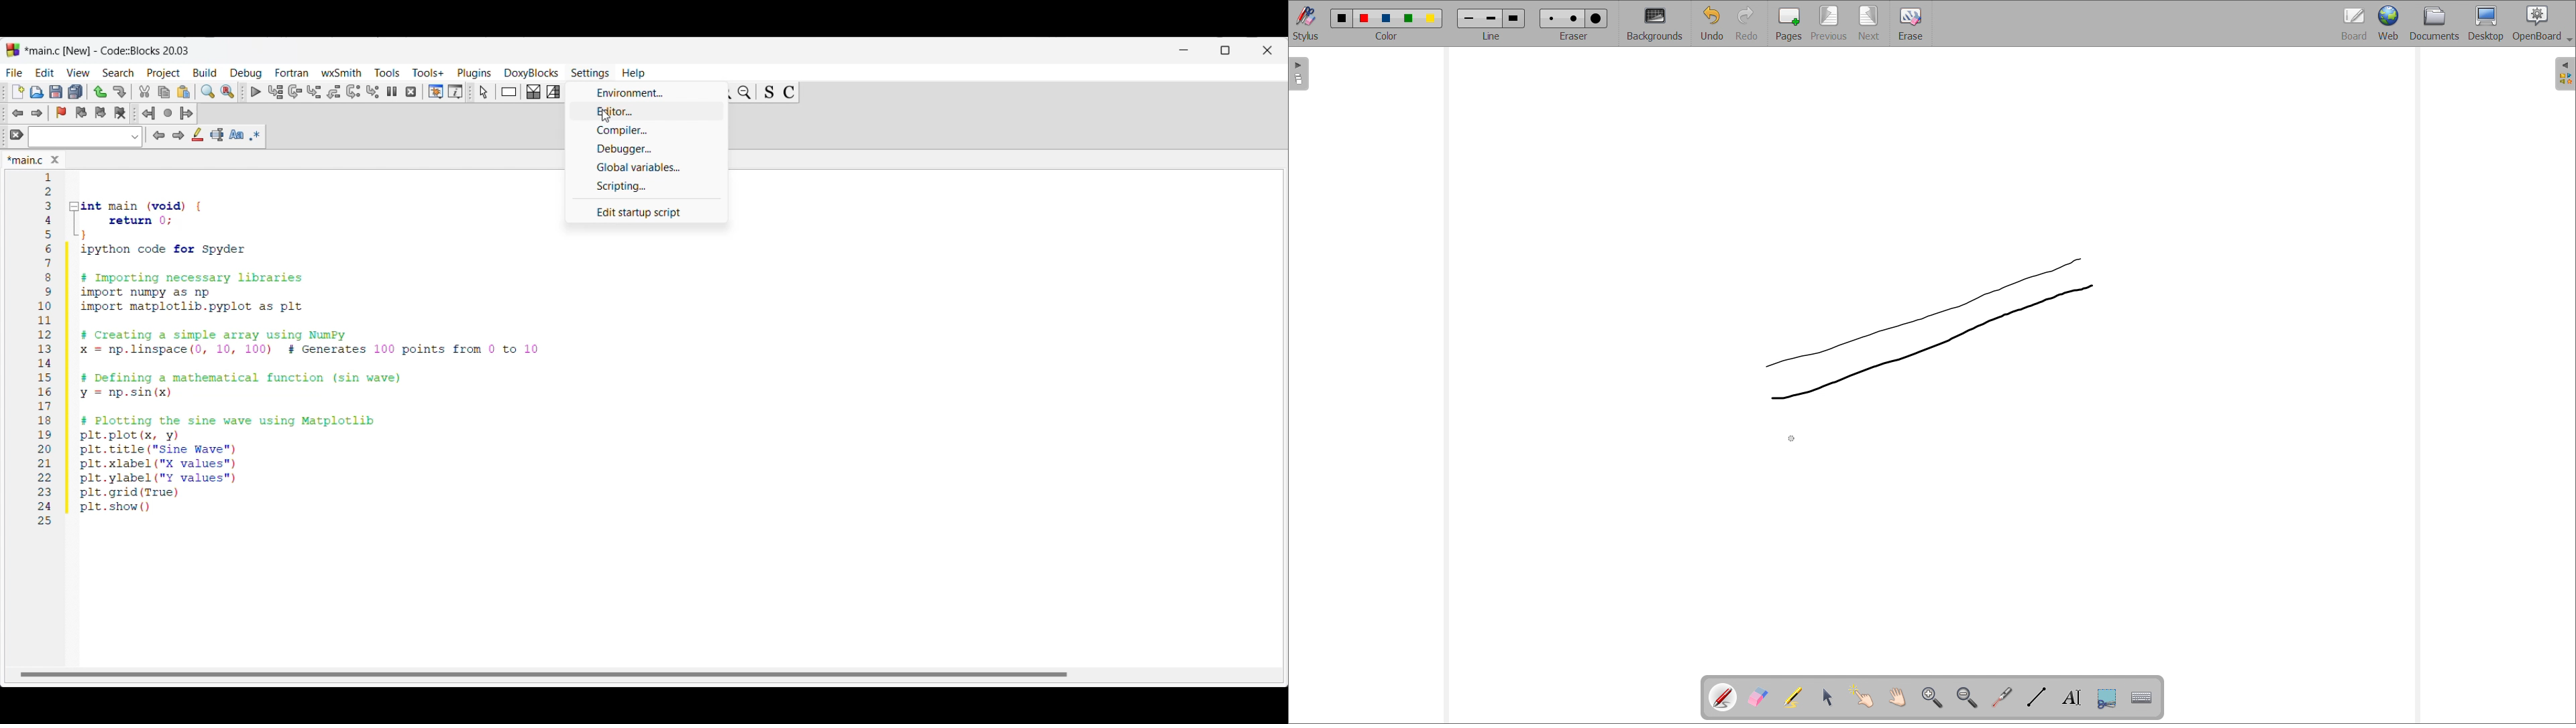 The height and width of the screenshot is (728, 2576). Describe the element at coordinates (455, 92) in the screenshot. I see `Various info` at that location.